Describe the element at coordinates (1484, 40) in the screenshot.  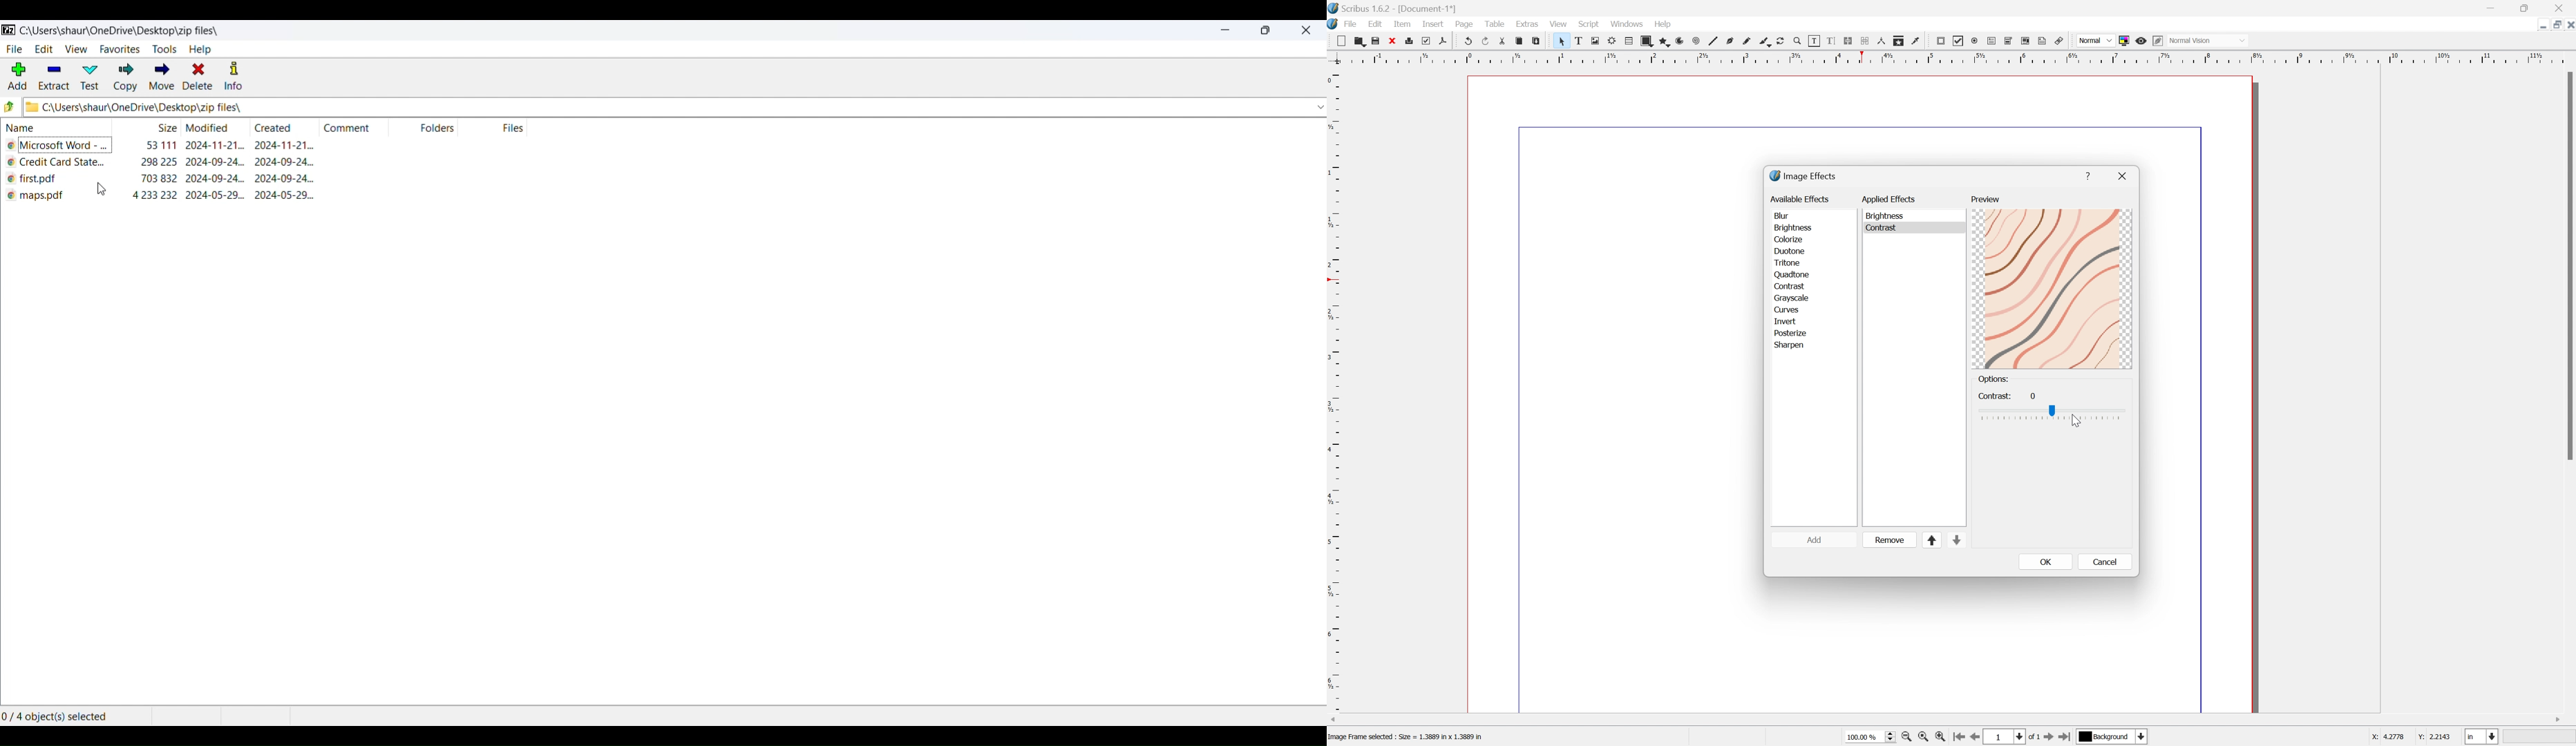
I see `Redo` at that location.